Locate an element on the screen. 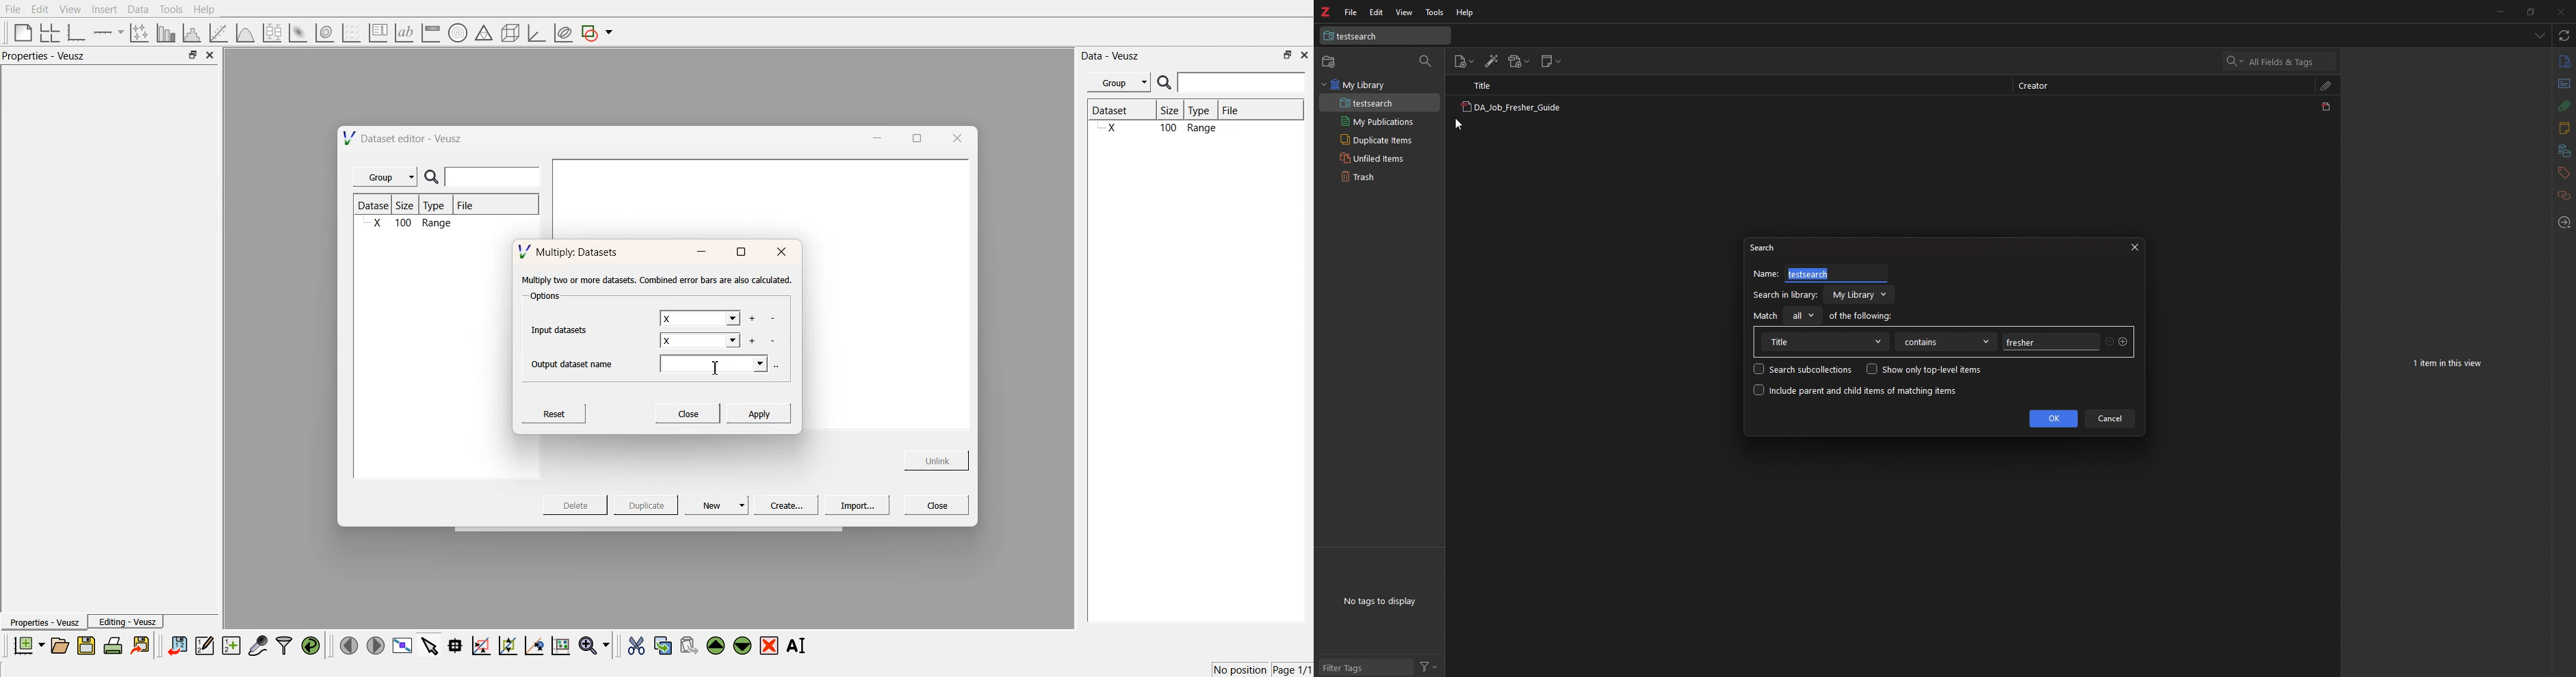  read data points is located at coordinates (455, 646).